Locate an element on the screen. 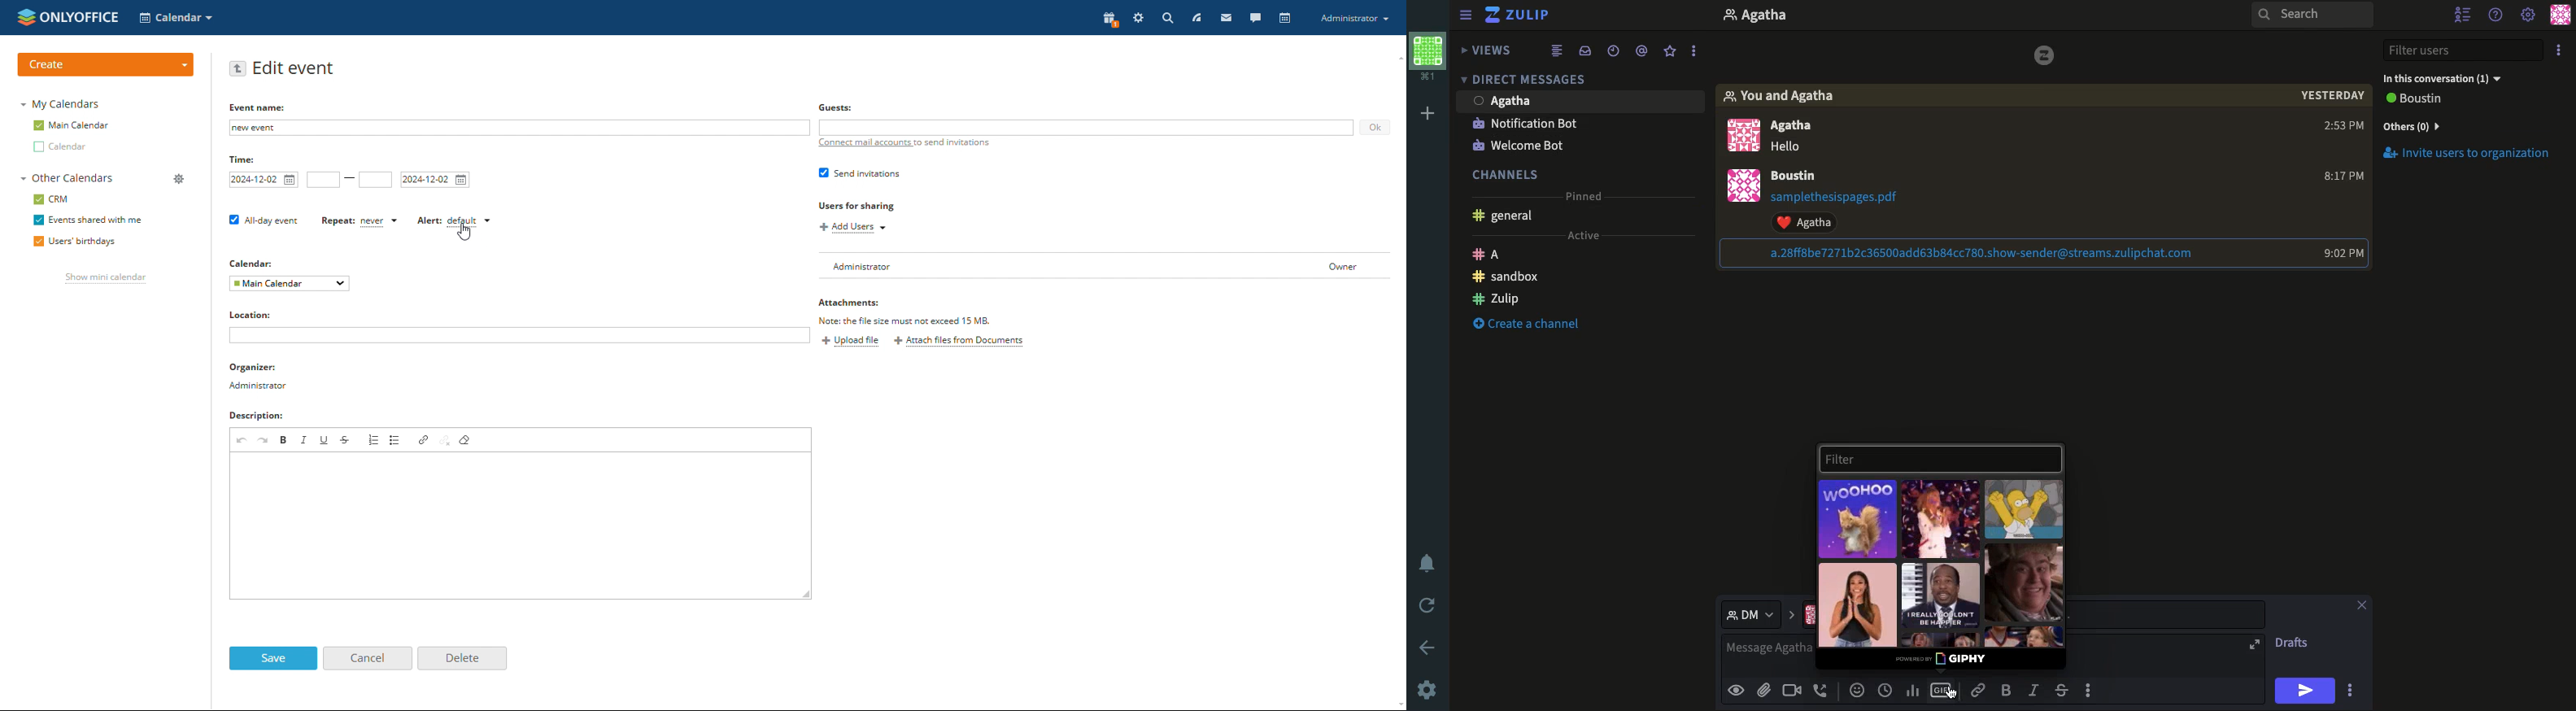 This screenshot has width=2576, height=728. Filter users is located at coordinates (2464, 51).